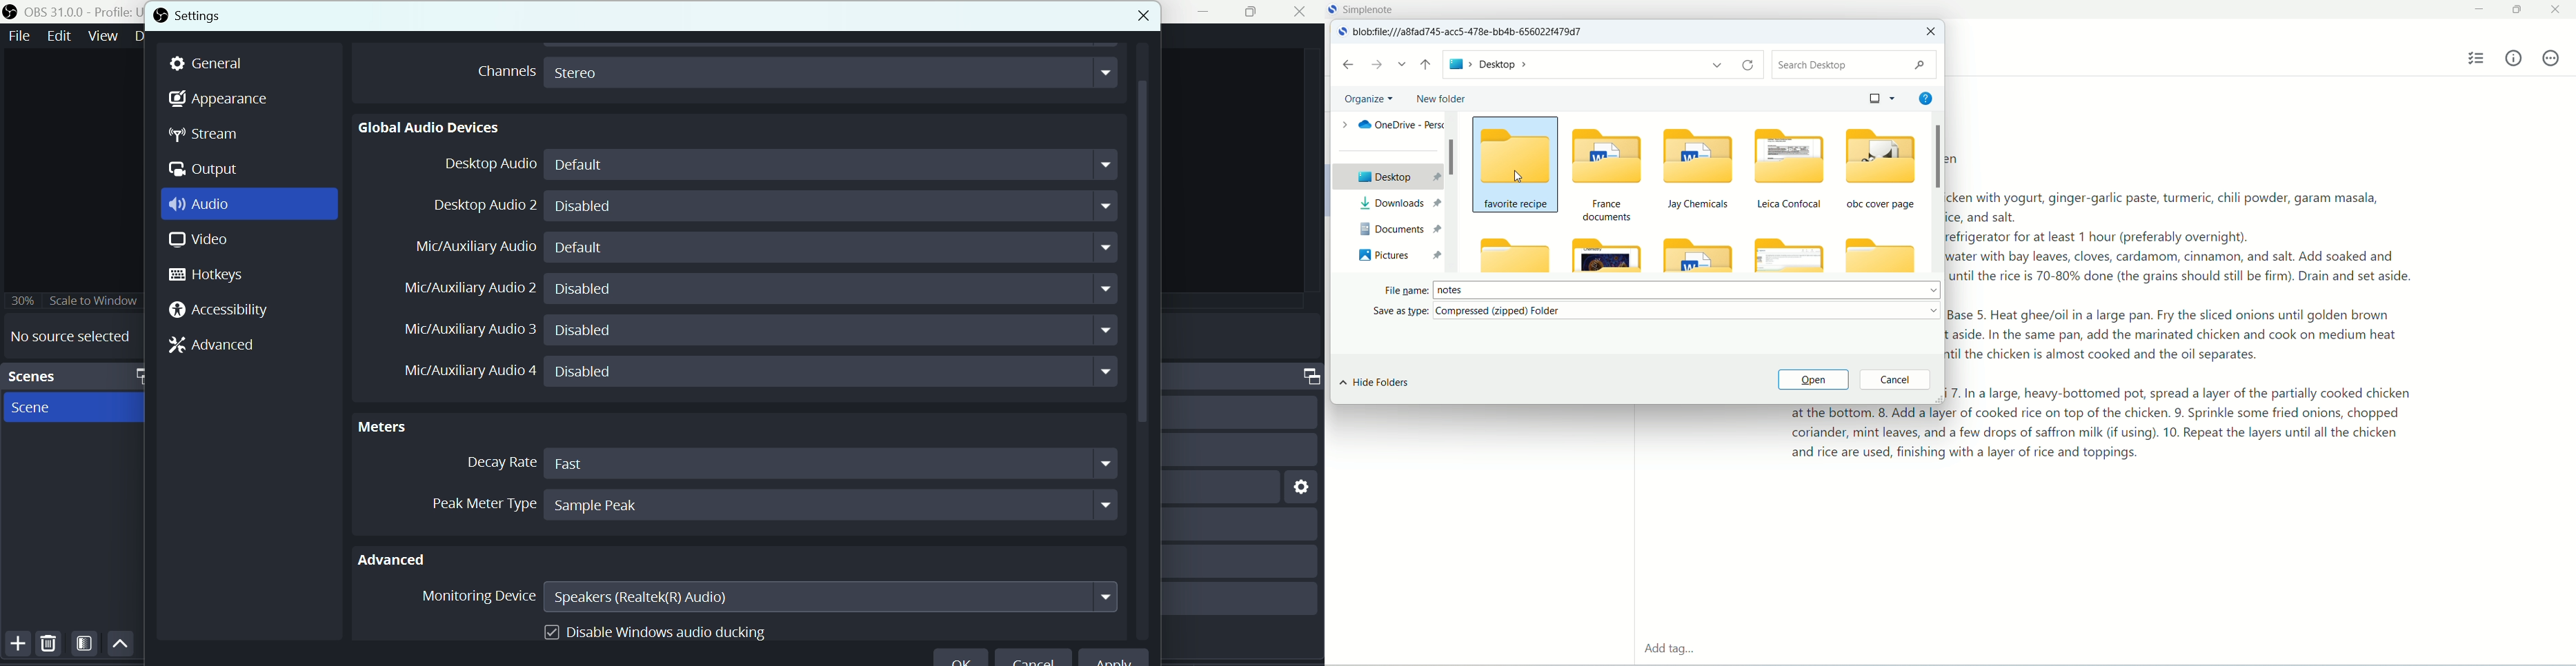  What do you see at coordinates (206, 170) in the screenshot?
I see `Output` at bounding box center [206, 170].